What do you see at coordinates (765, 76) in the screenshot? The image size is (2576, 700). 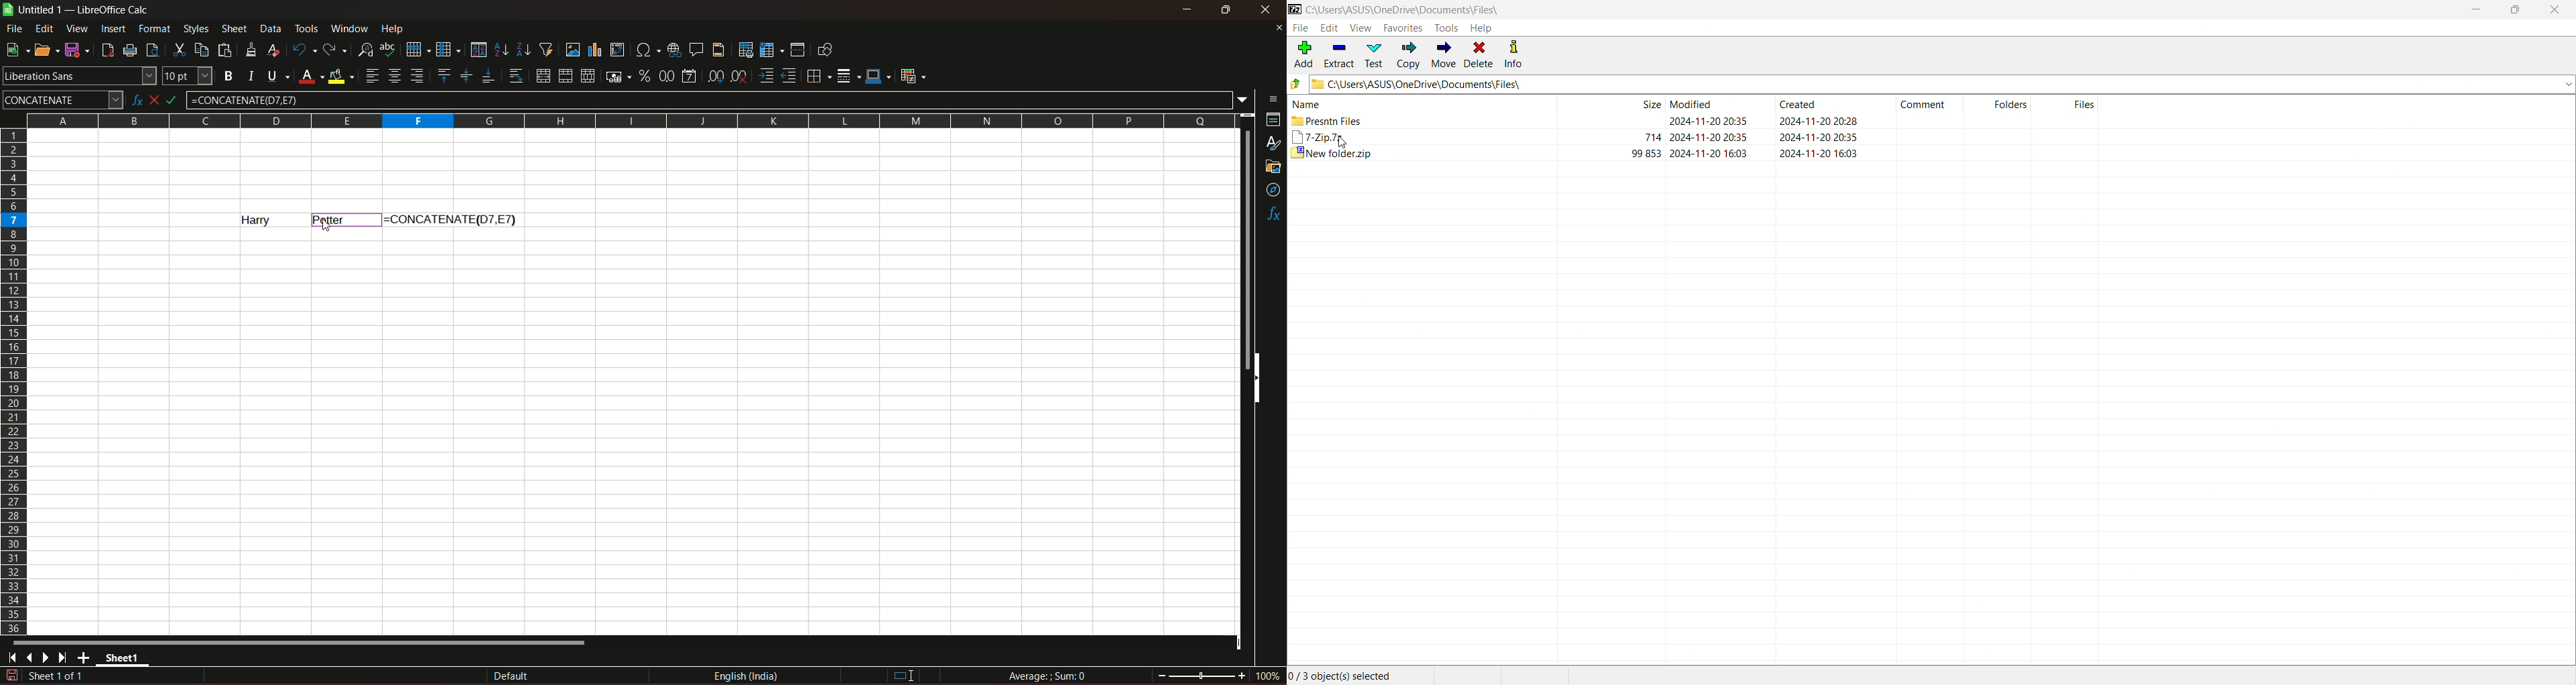 I see `increase indent` at bounding box center [765, 76].